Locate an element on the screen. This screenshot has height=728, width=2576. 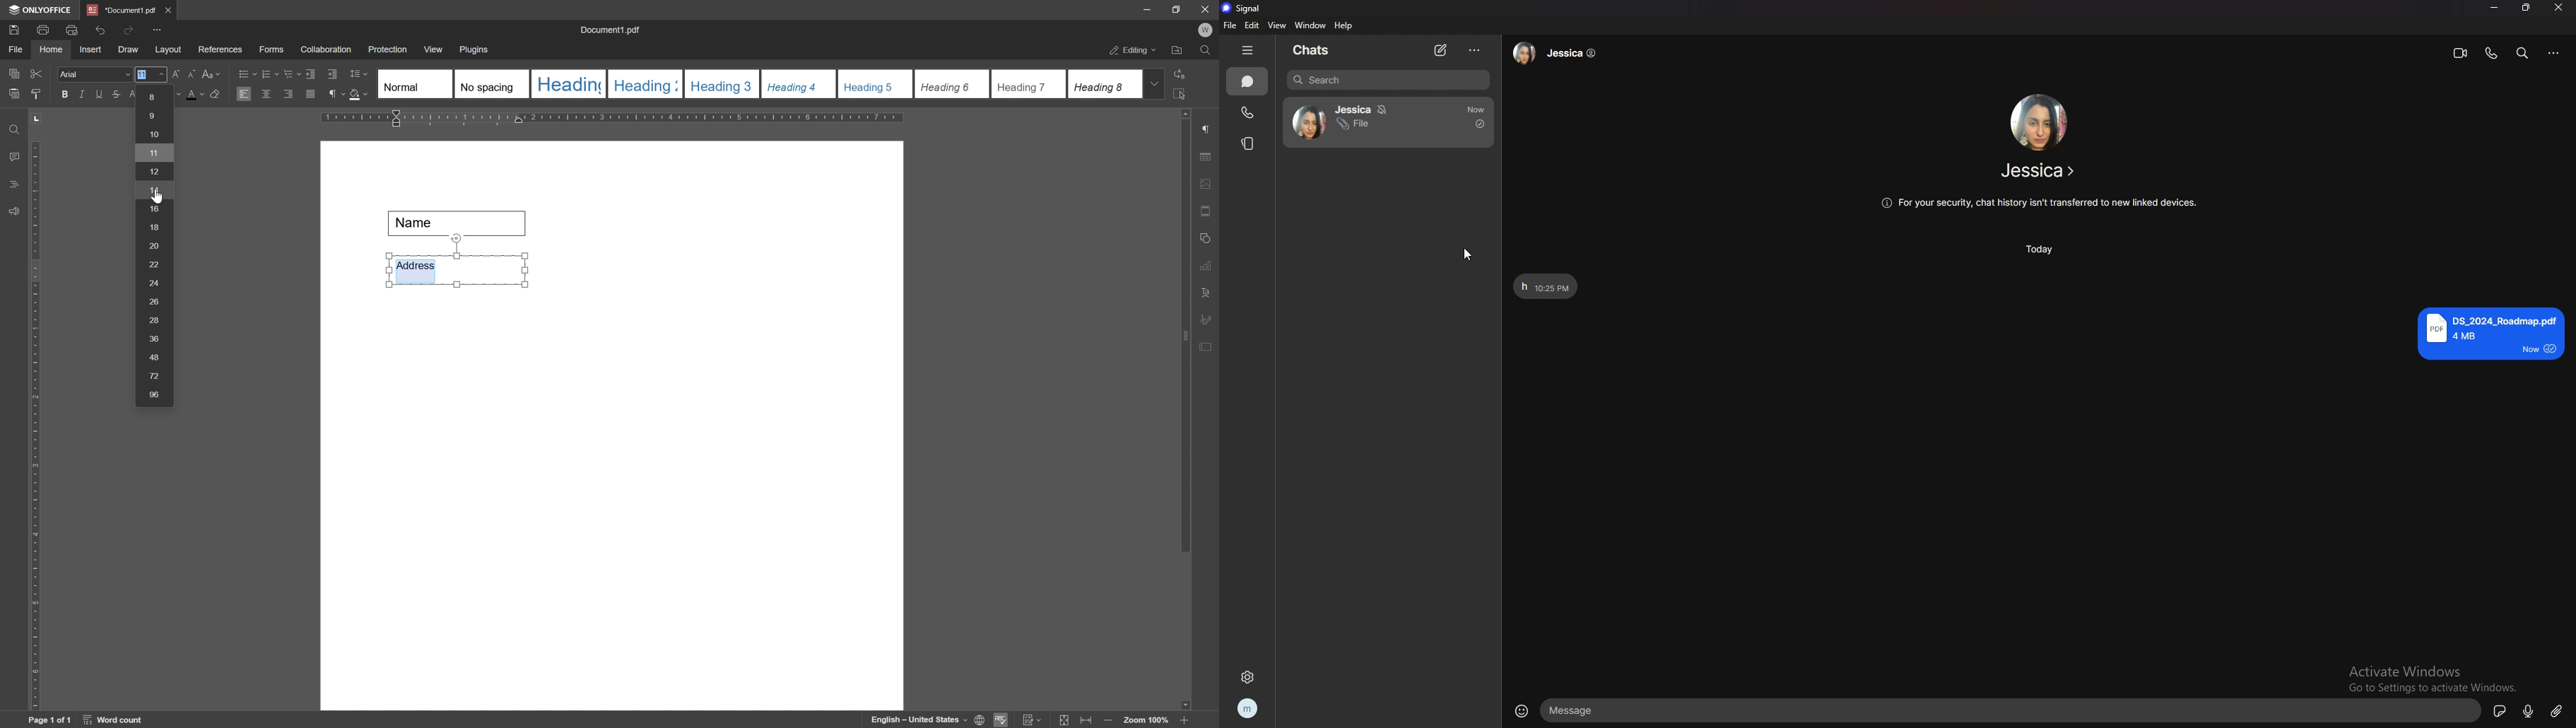
multilevel list is located at coordinates (291, 74).